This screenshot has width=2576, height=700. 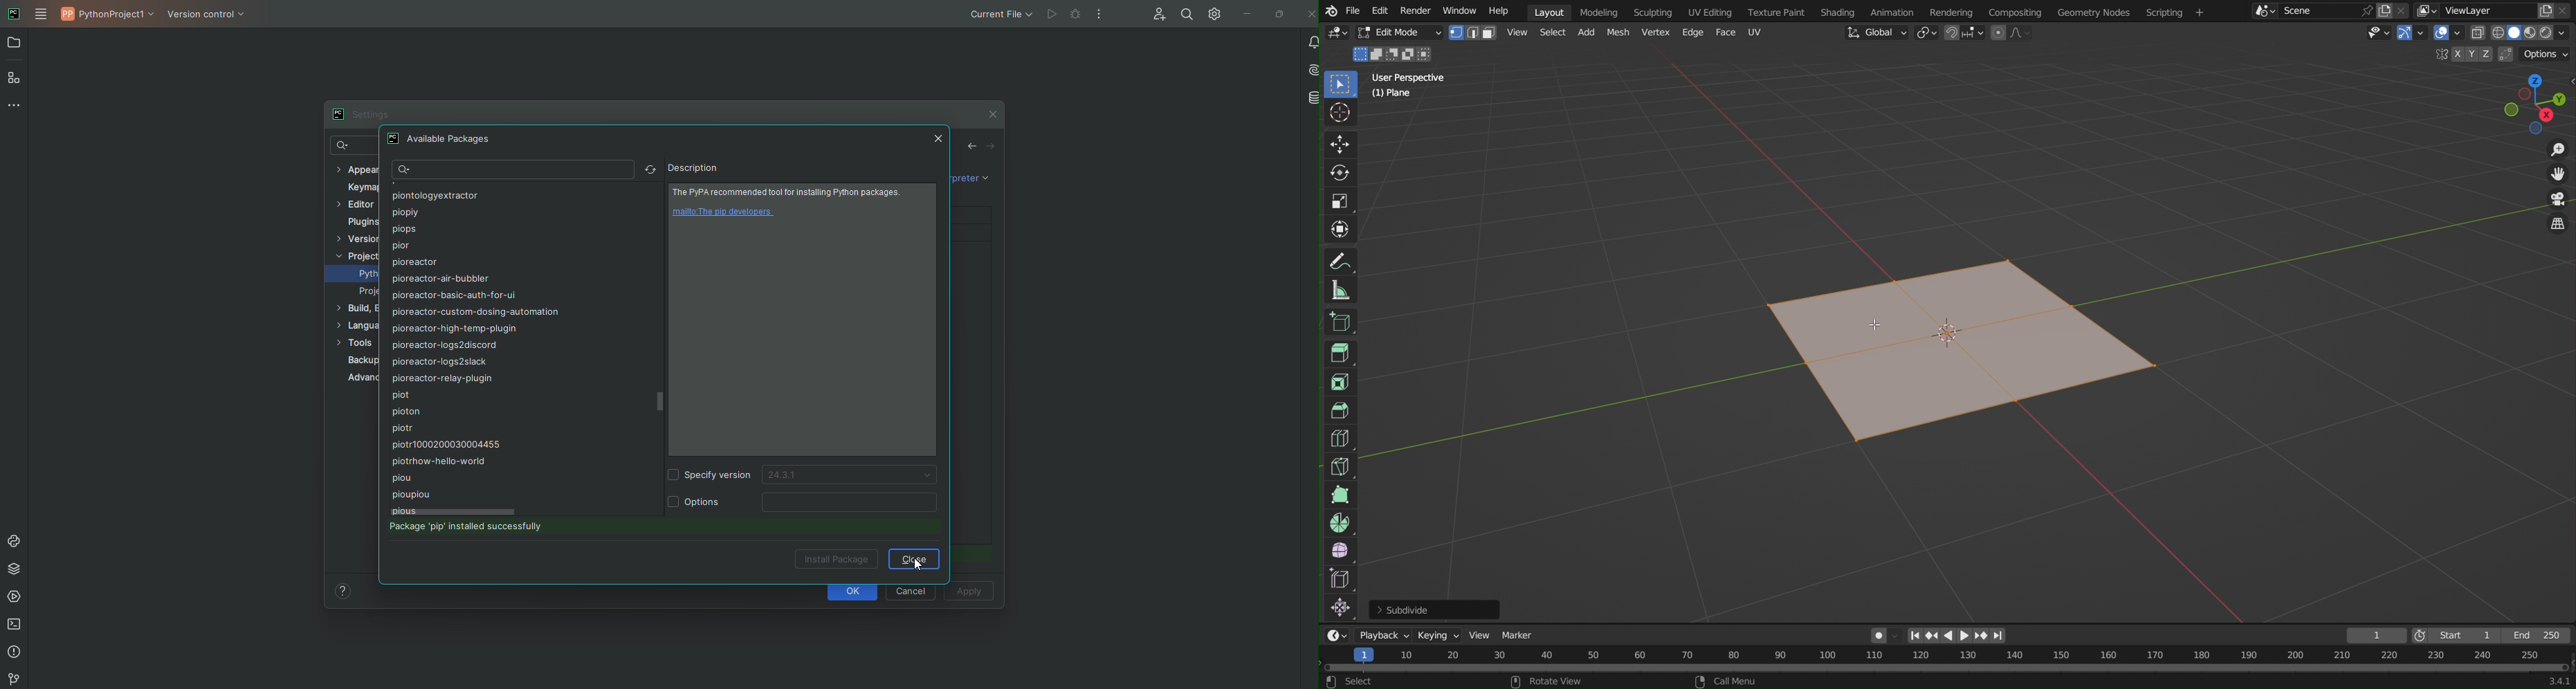 I want to click on Help, so click(x=1497, y=10).